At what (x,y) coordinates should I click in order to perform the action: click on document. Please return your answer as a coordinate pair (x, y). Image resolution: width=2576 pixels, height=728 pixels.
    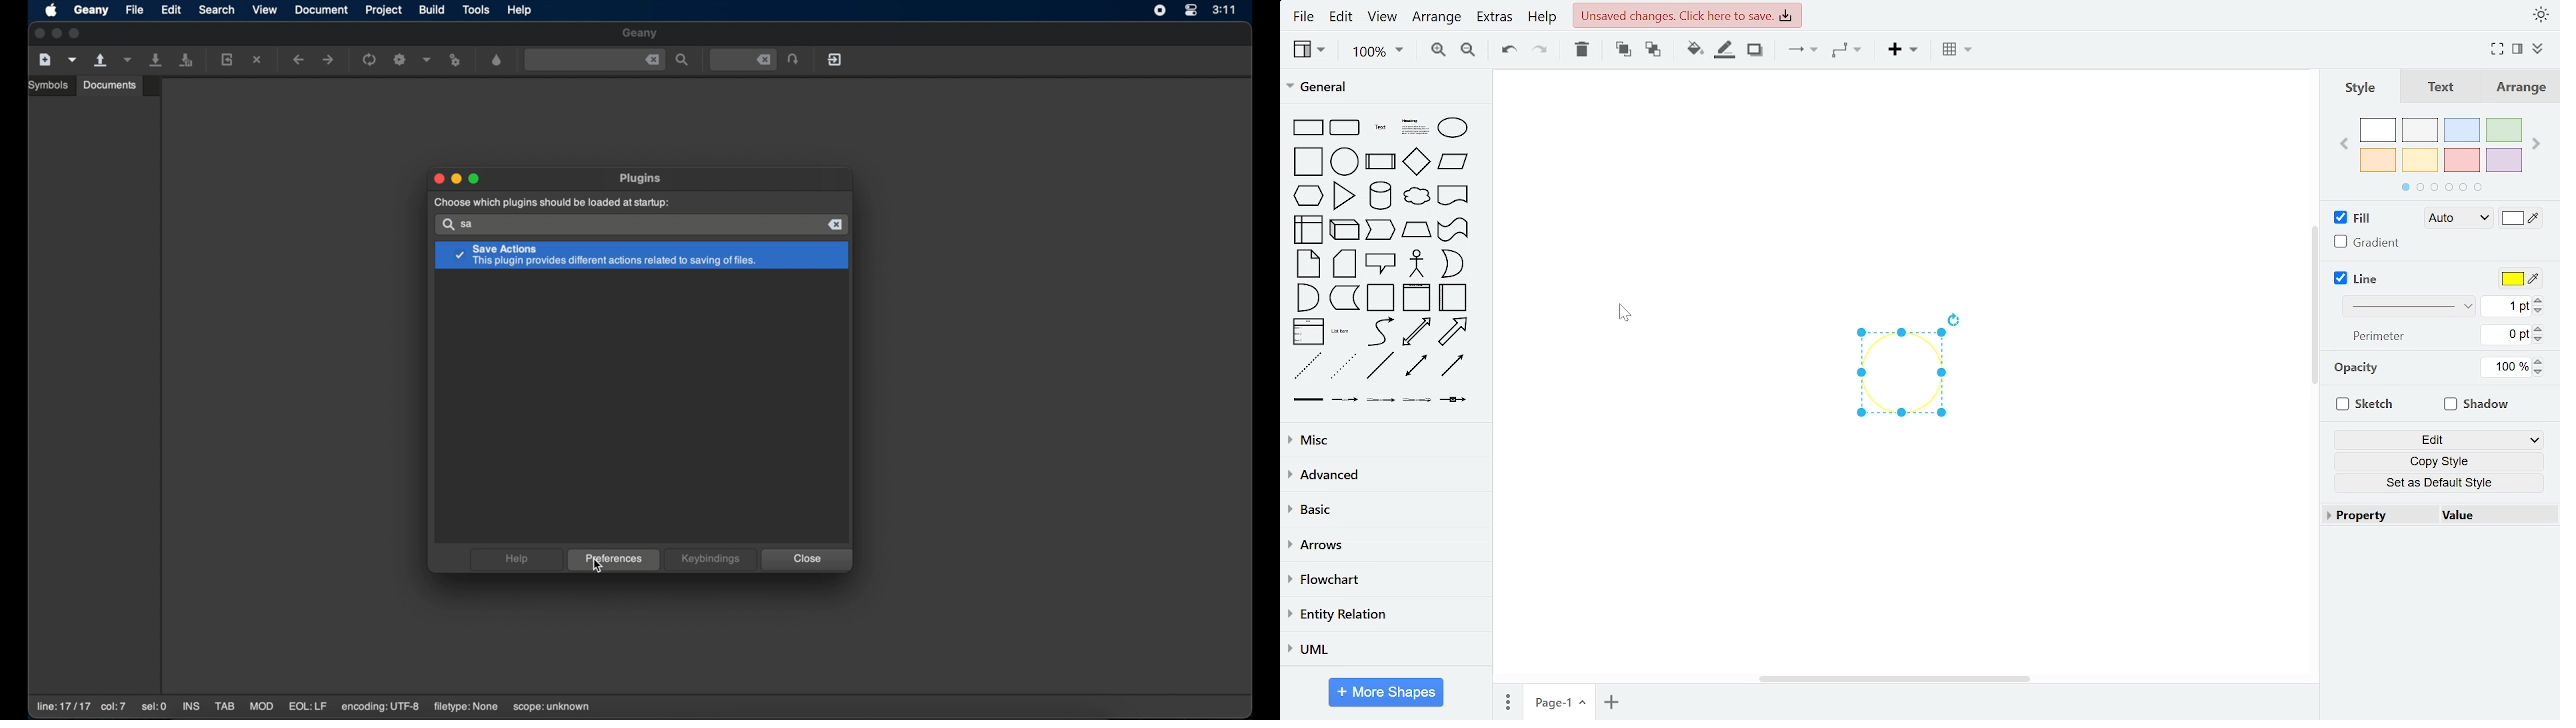
    Looking at the image, I should click on (1452, 197).